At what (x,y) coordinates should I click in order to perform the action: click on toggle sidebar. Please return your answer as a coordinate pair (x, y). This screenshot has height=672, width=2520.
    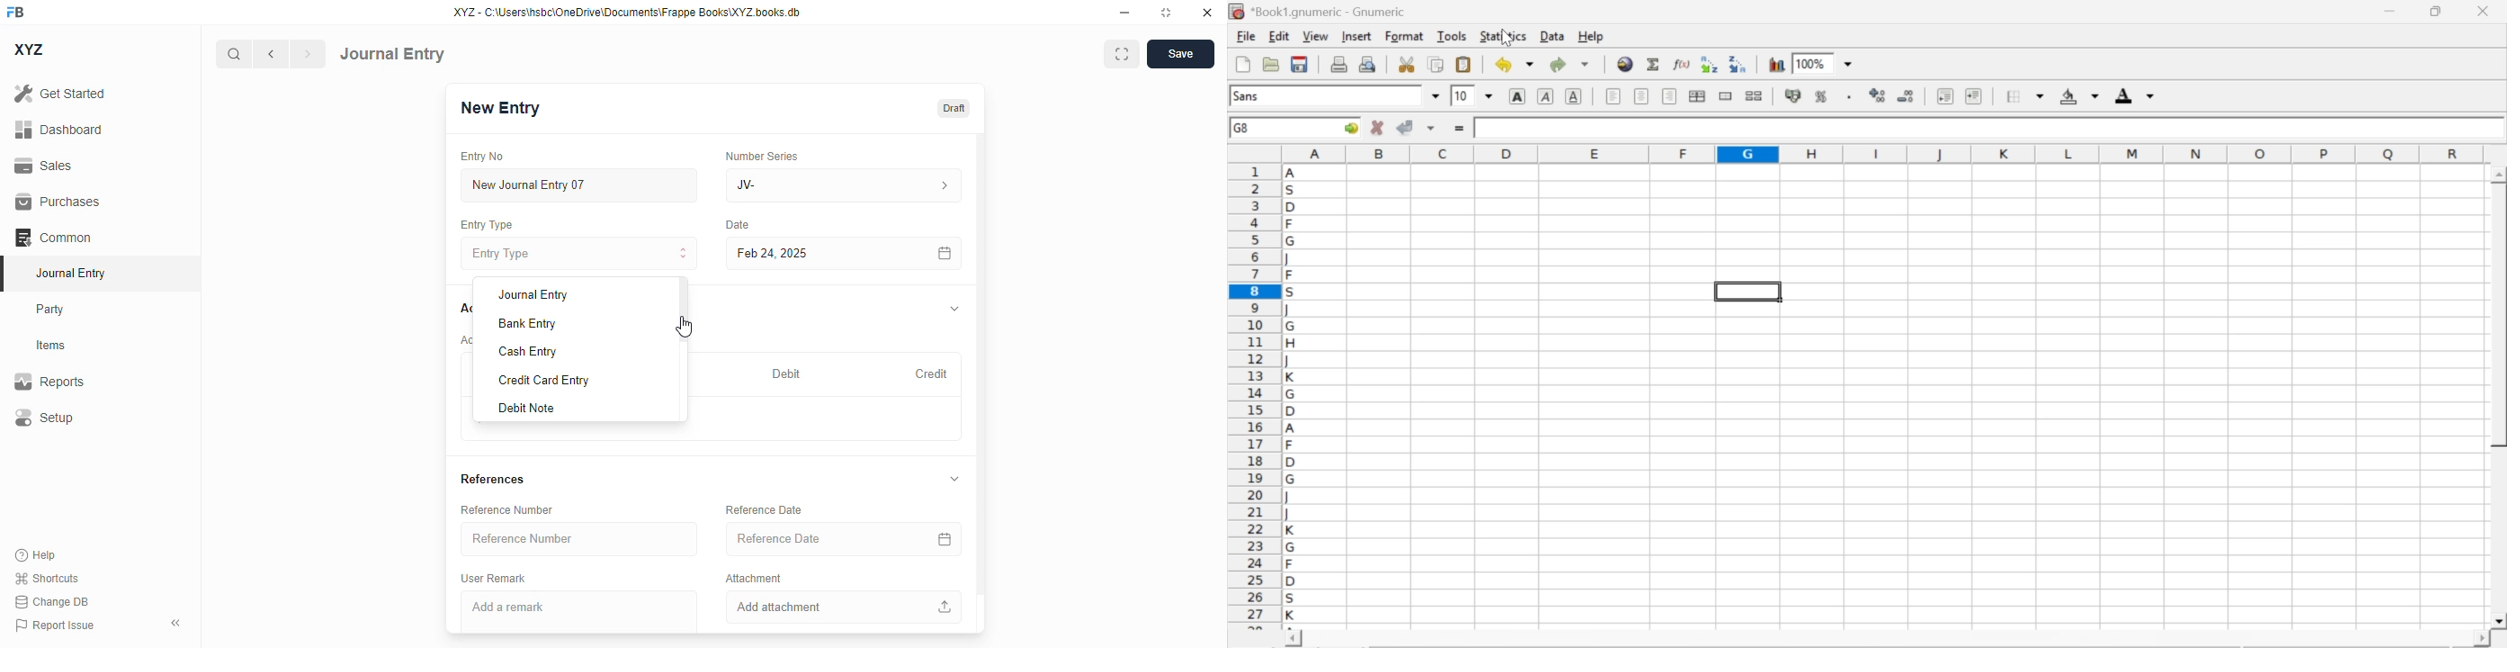
    Looking at the image, I should click on (177, 623).